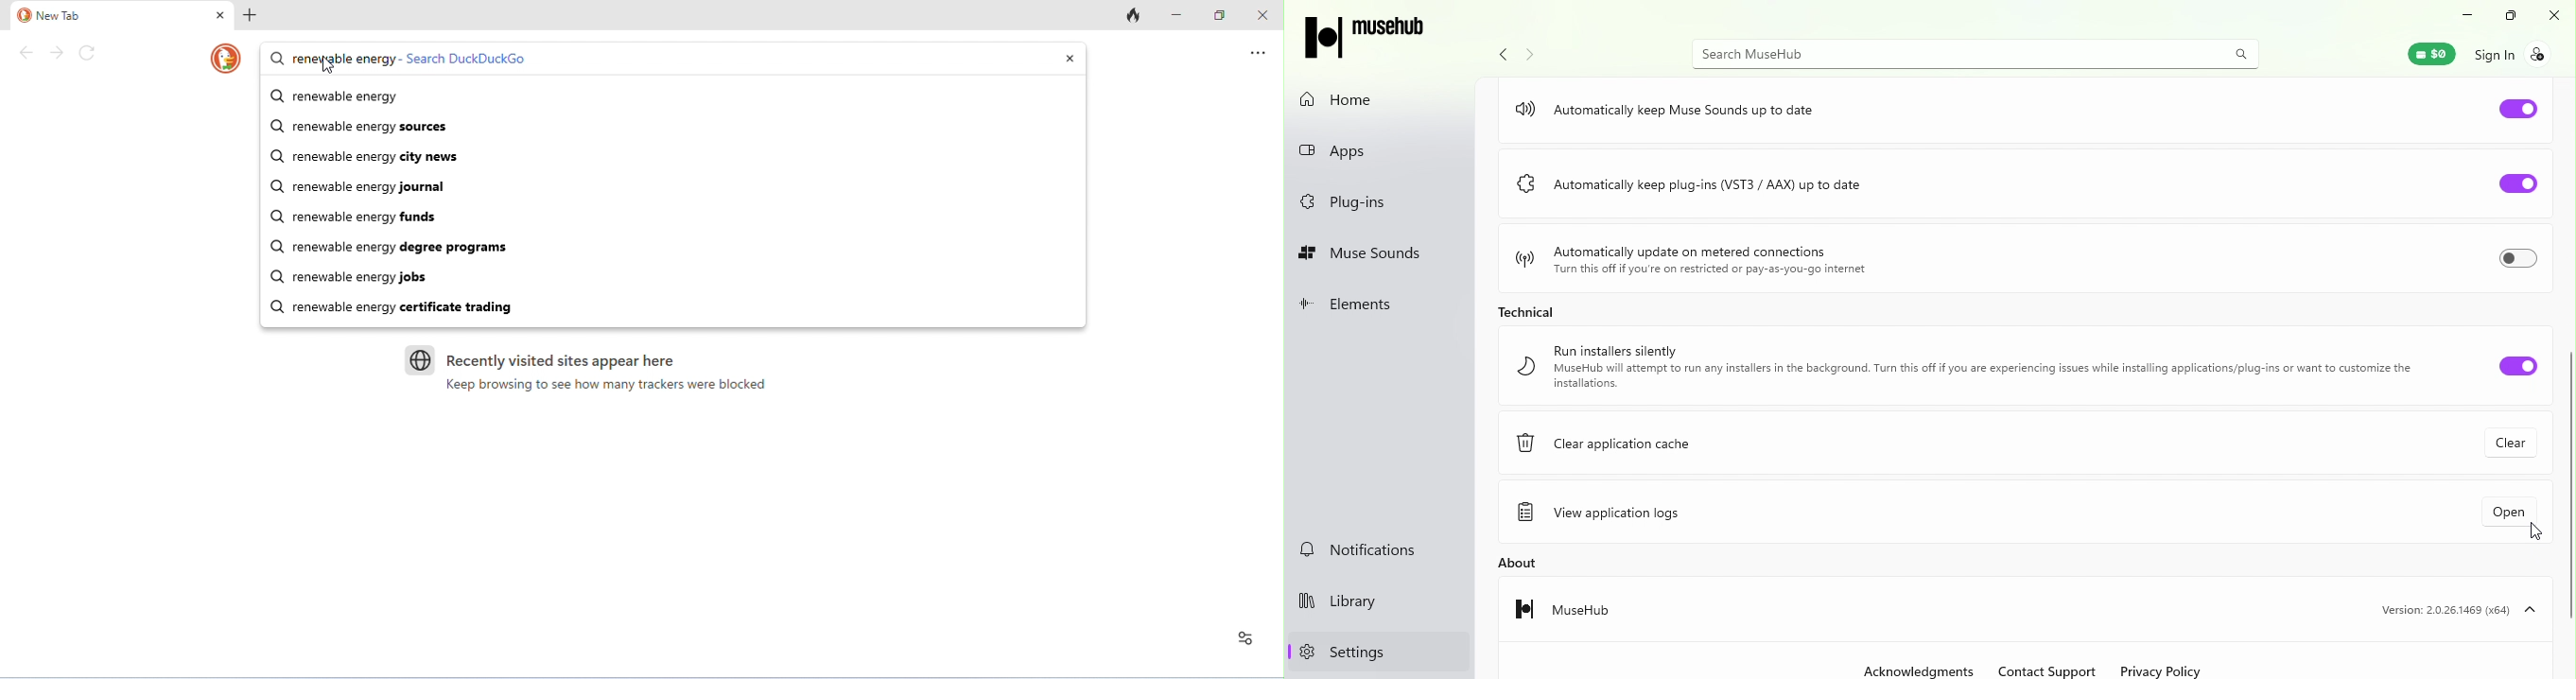 The image size is (2576, 700). Describe the element at coordinates (2455, 607) in the screenshot. I see `Version` at that location.